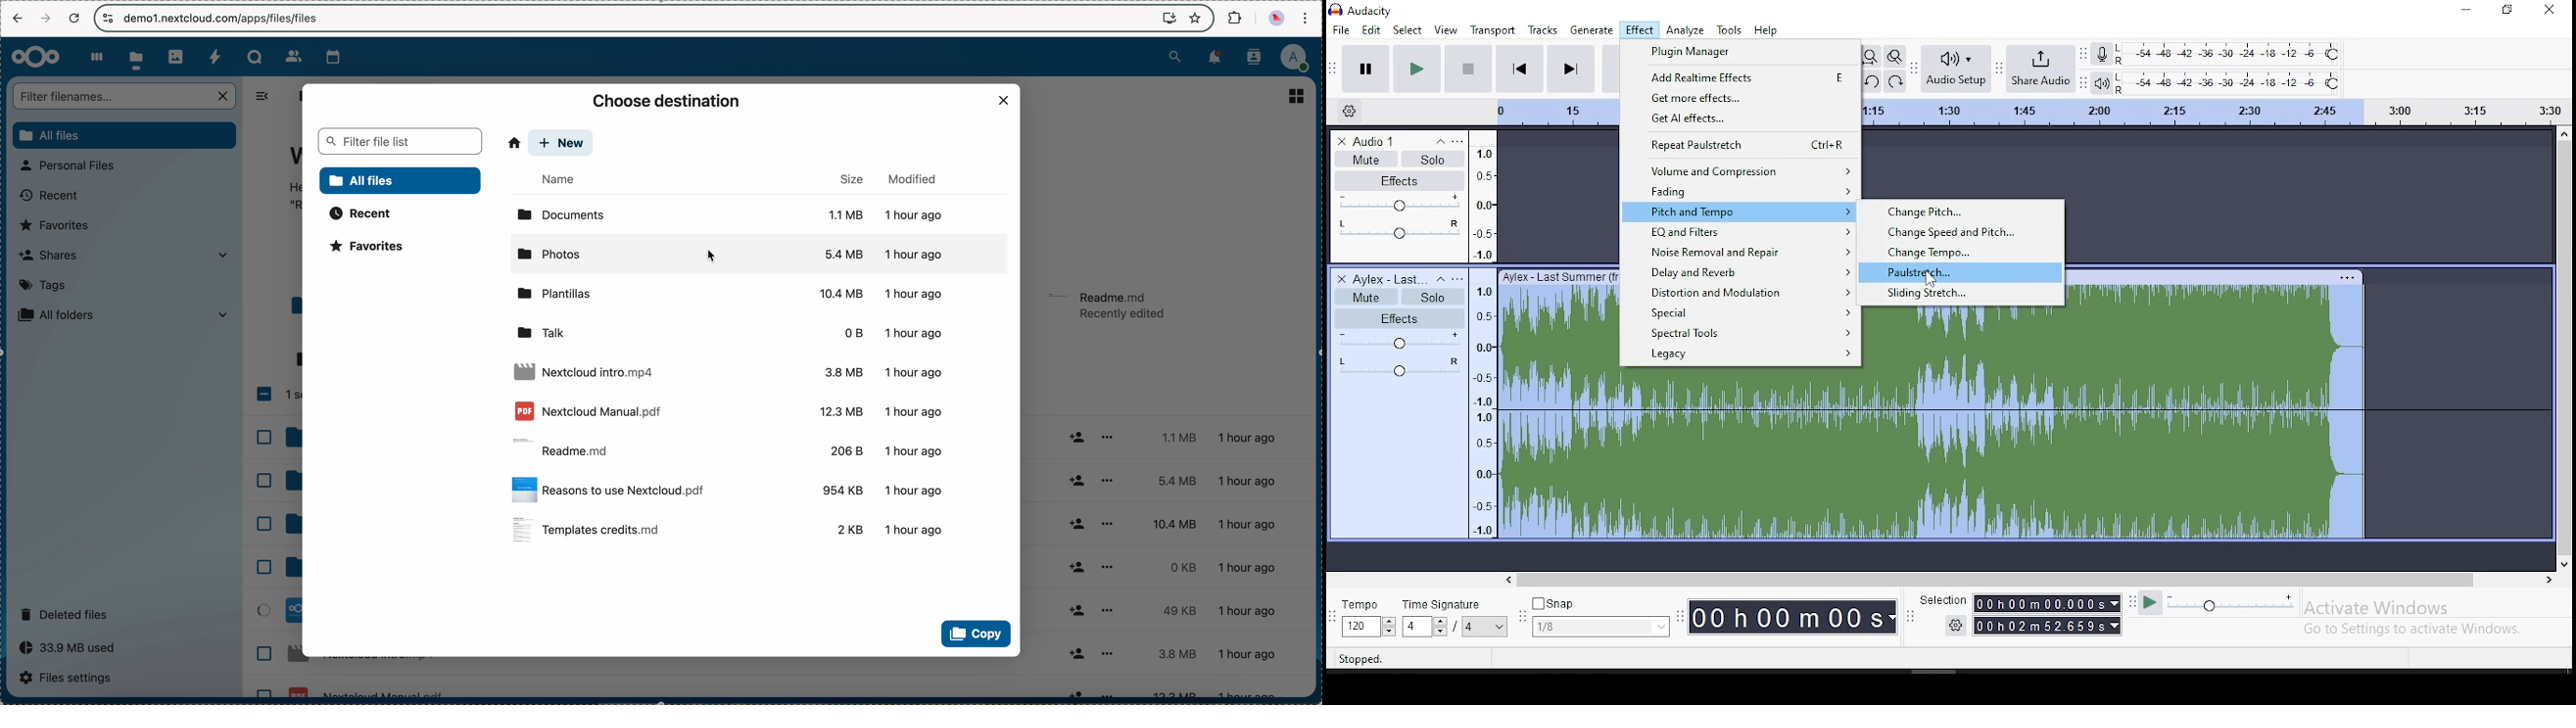 This screenshot has width=2576, height=728. I want to click on user profile, so click(1299, 57).